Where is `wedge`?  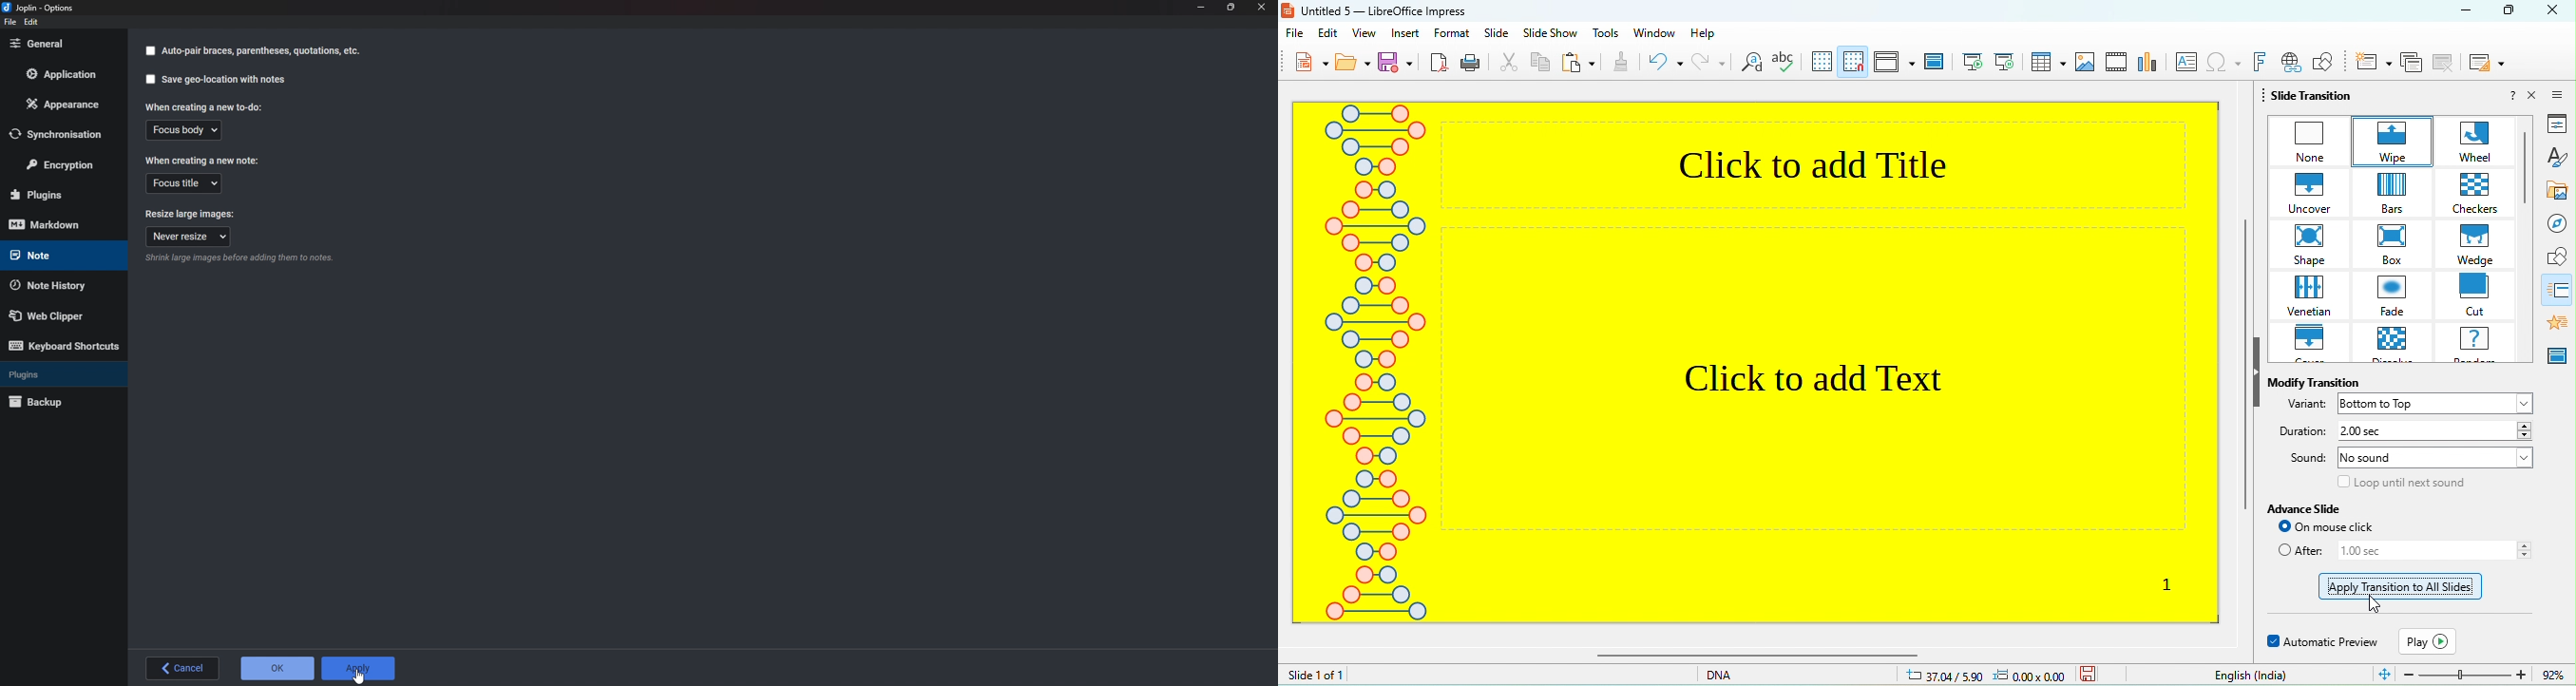 wedge is located at coordinates (2483, 246).